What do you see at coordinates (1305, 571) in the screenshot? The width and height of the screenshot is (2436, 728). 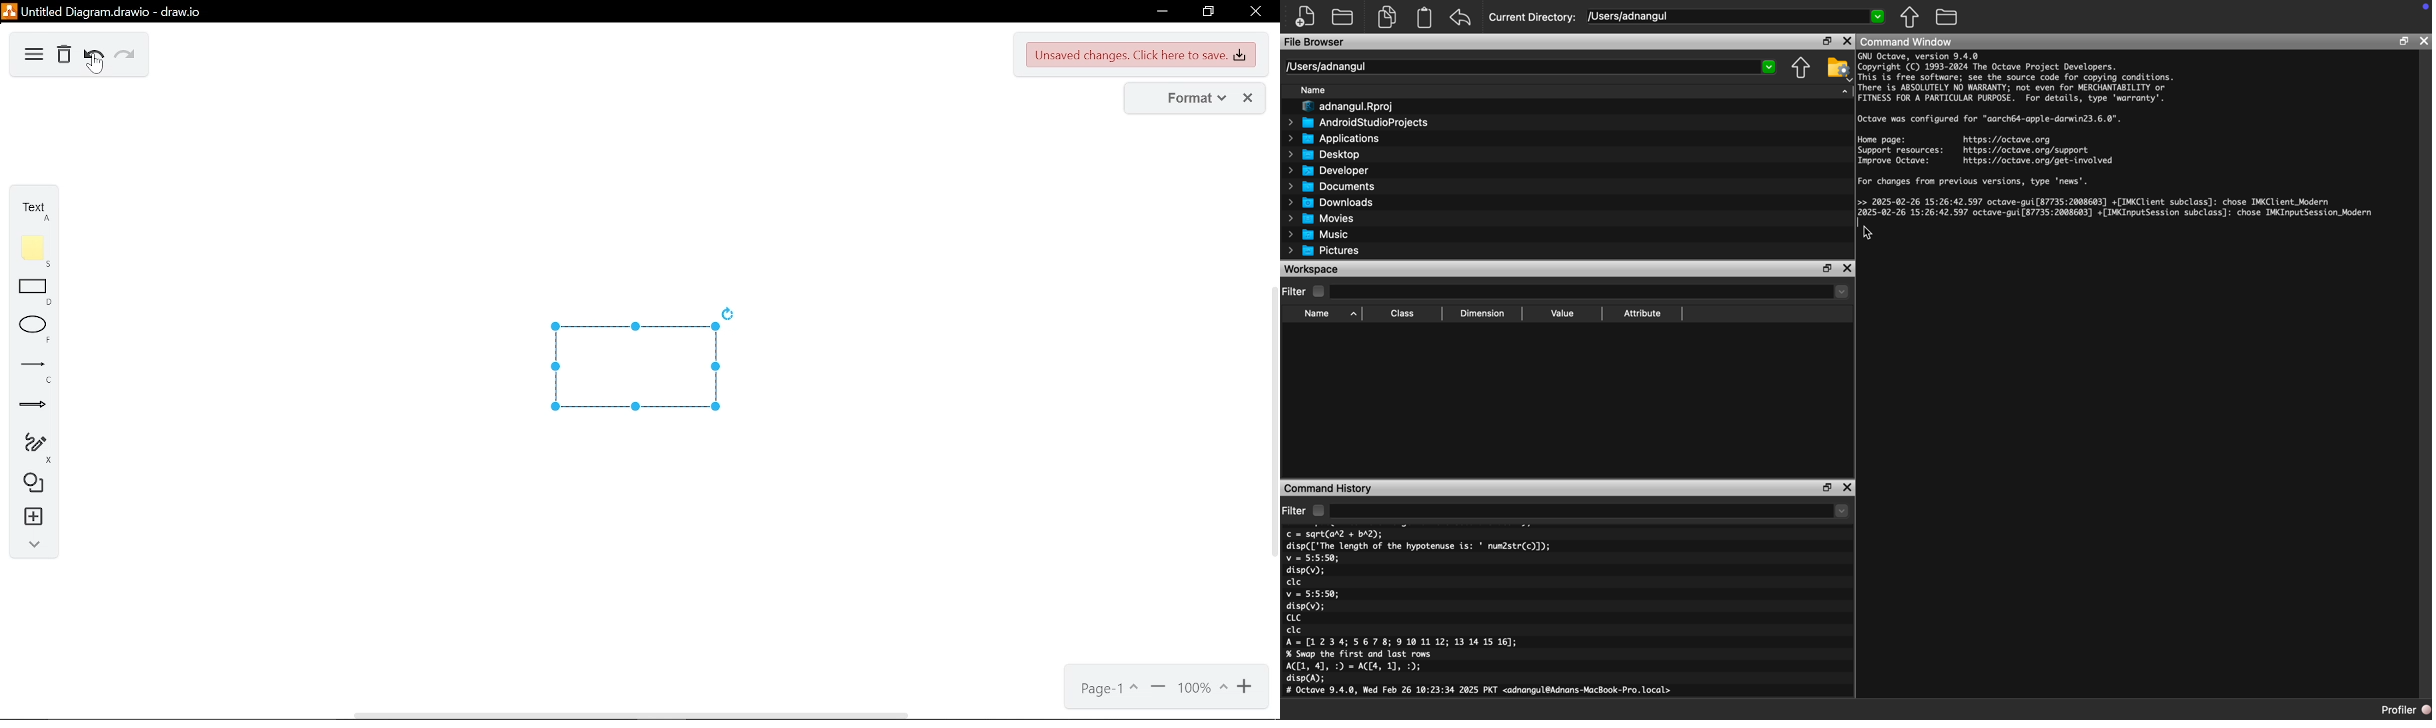 I see `disp(v);` at bounding box center [1305, 571].